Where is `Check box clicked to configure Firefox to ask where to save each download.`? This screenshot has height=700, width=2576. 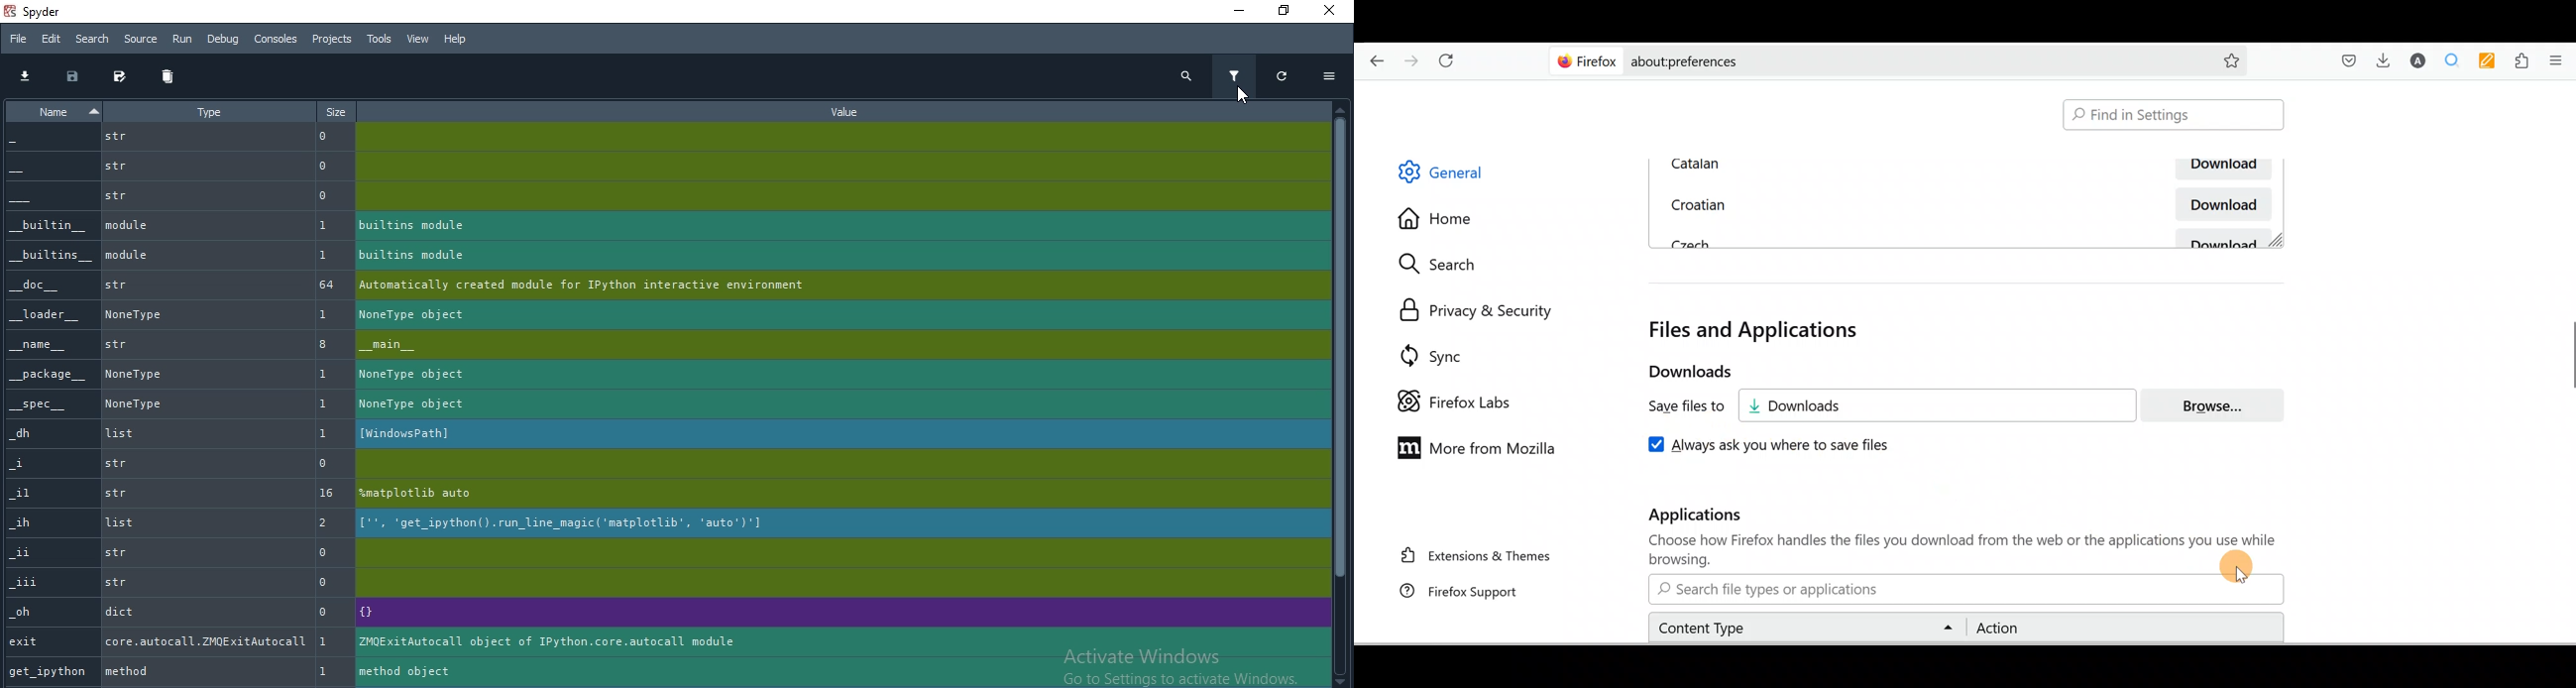 Check box clicked to configure Firefox to ask where to save each download. is located at coordinates (1783, 444).